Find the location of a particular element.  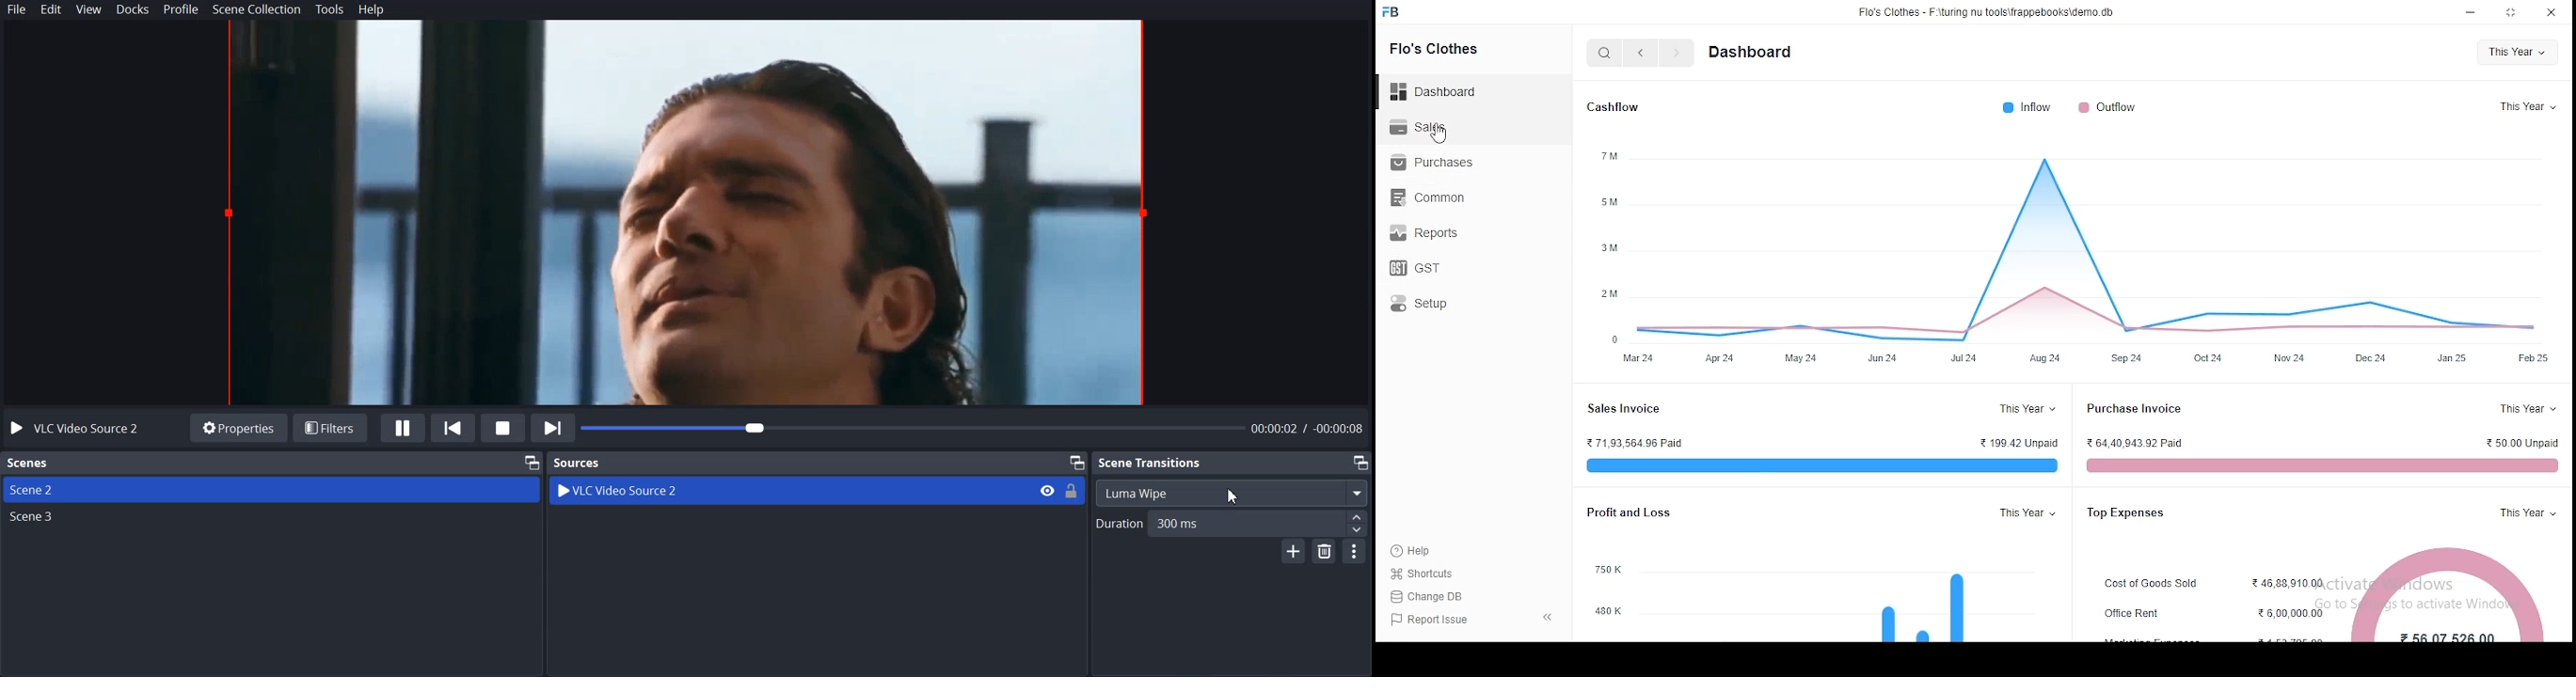

Maximize window is located at coordinates (530, 461).